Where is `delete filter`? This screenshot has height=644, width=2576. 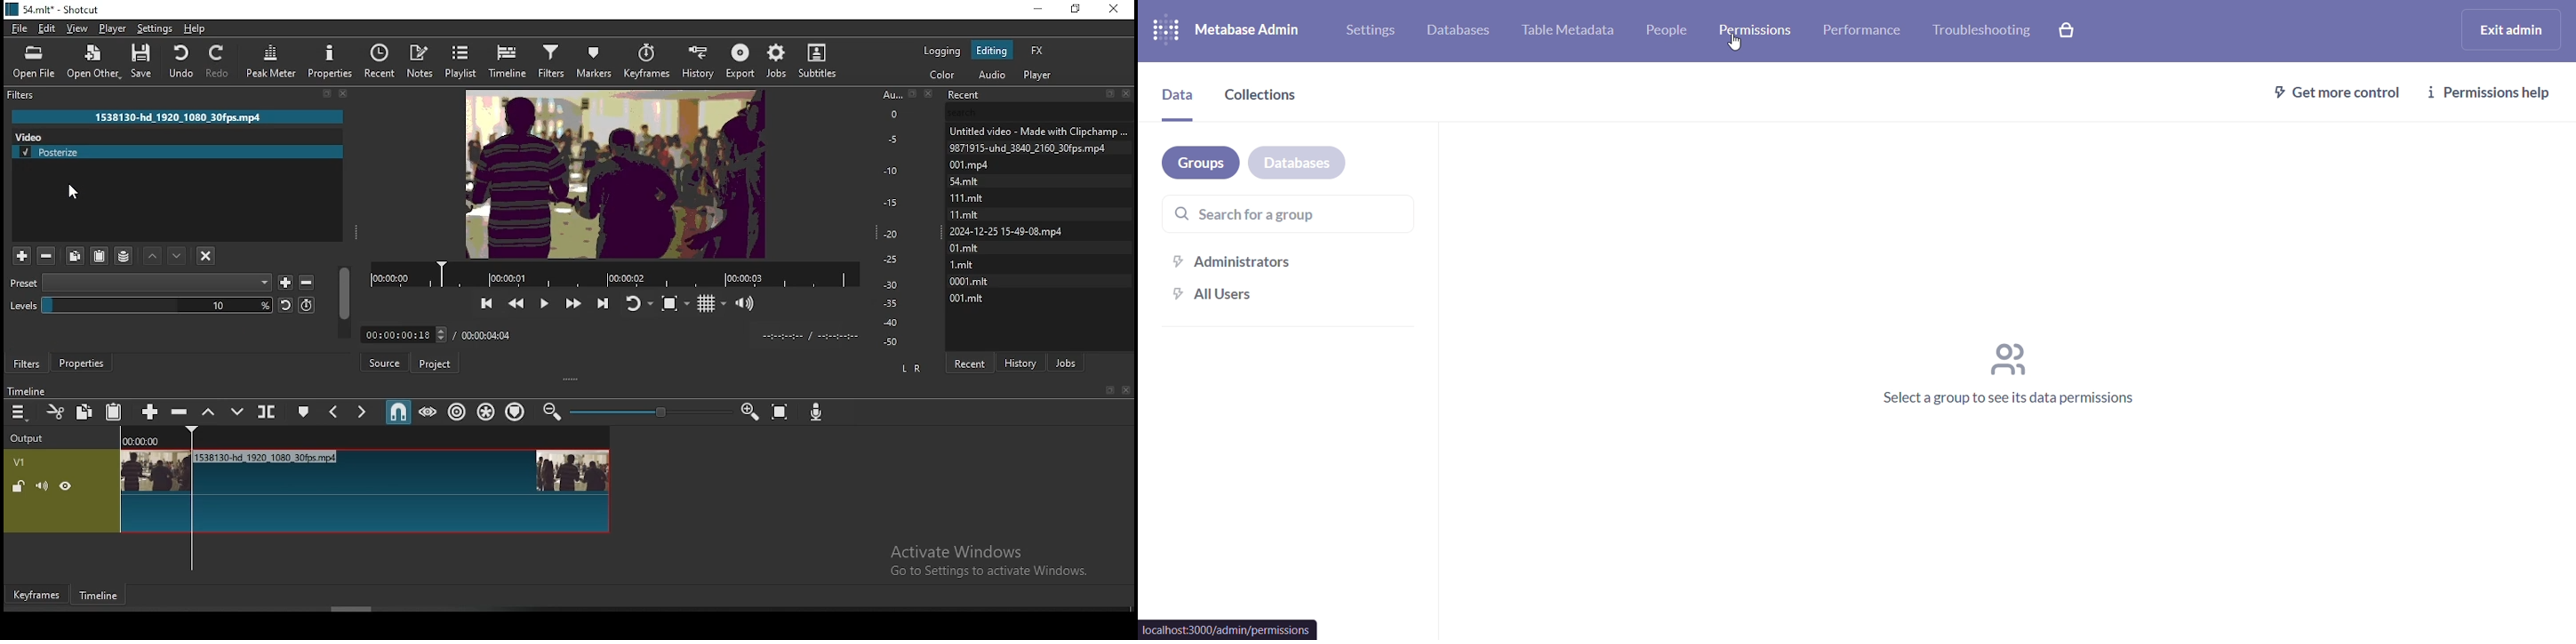
delete filter is located at coordinates (306, 283).